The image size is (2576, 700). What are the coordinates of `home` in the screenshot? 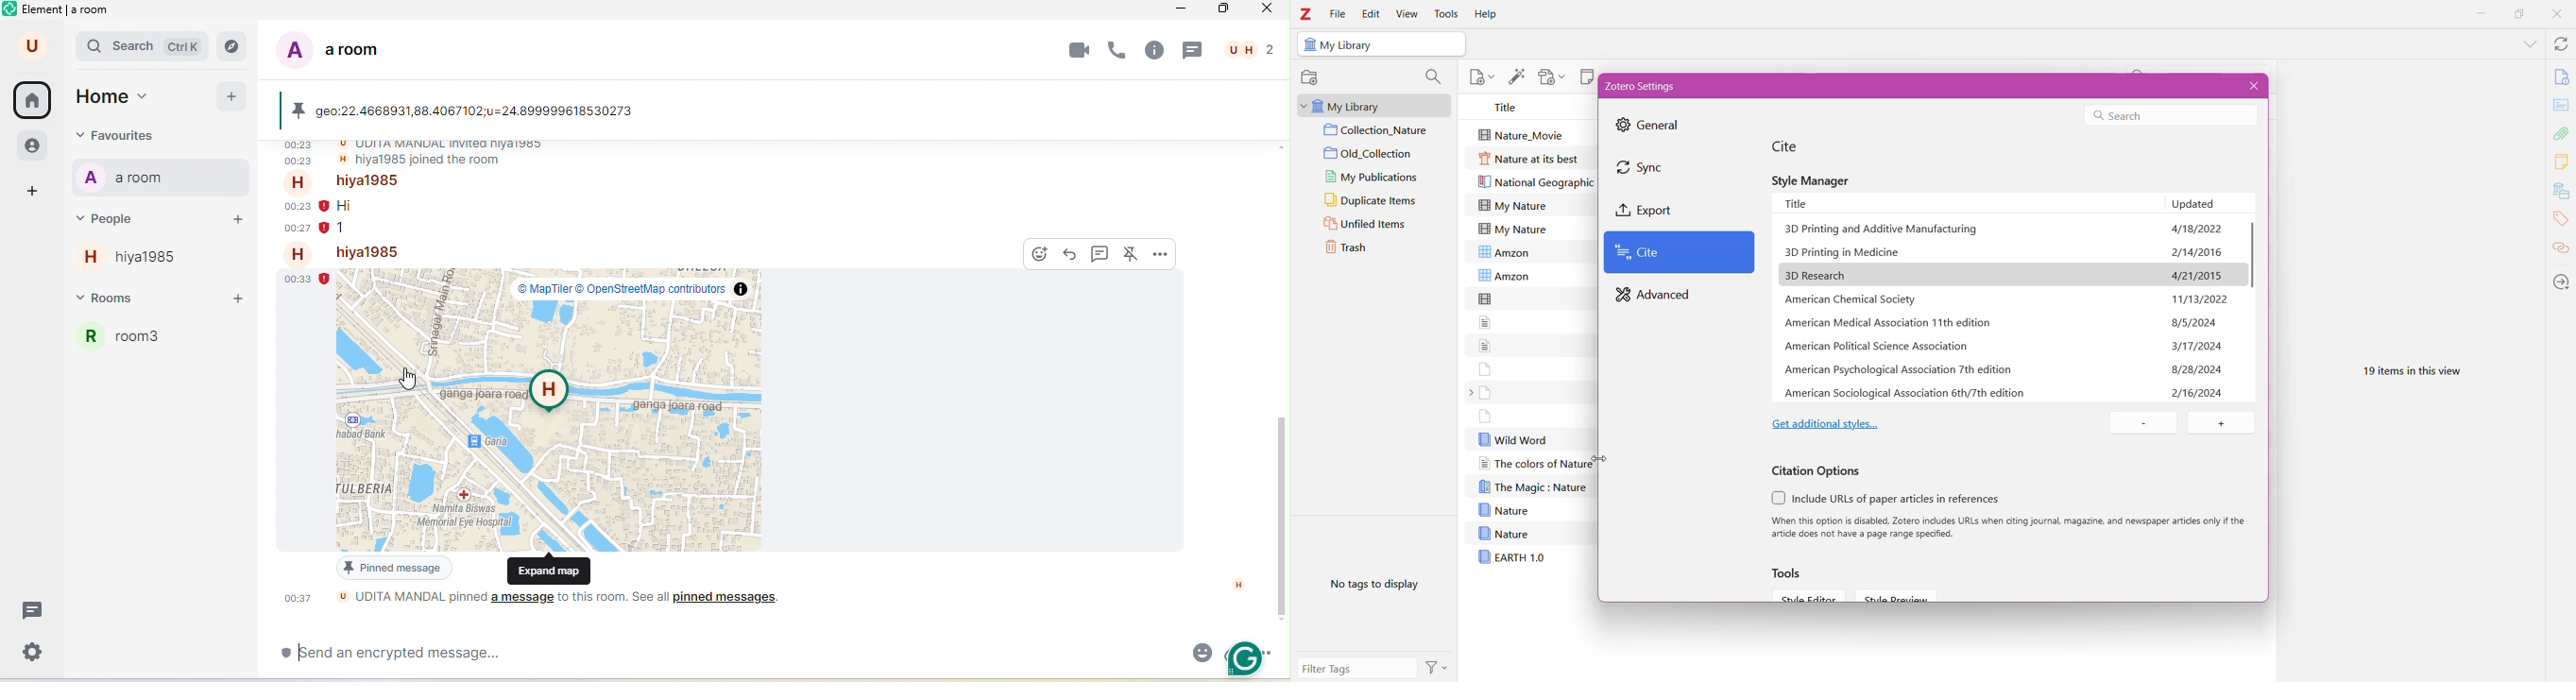 It's located at (128, 96).